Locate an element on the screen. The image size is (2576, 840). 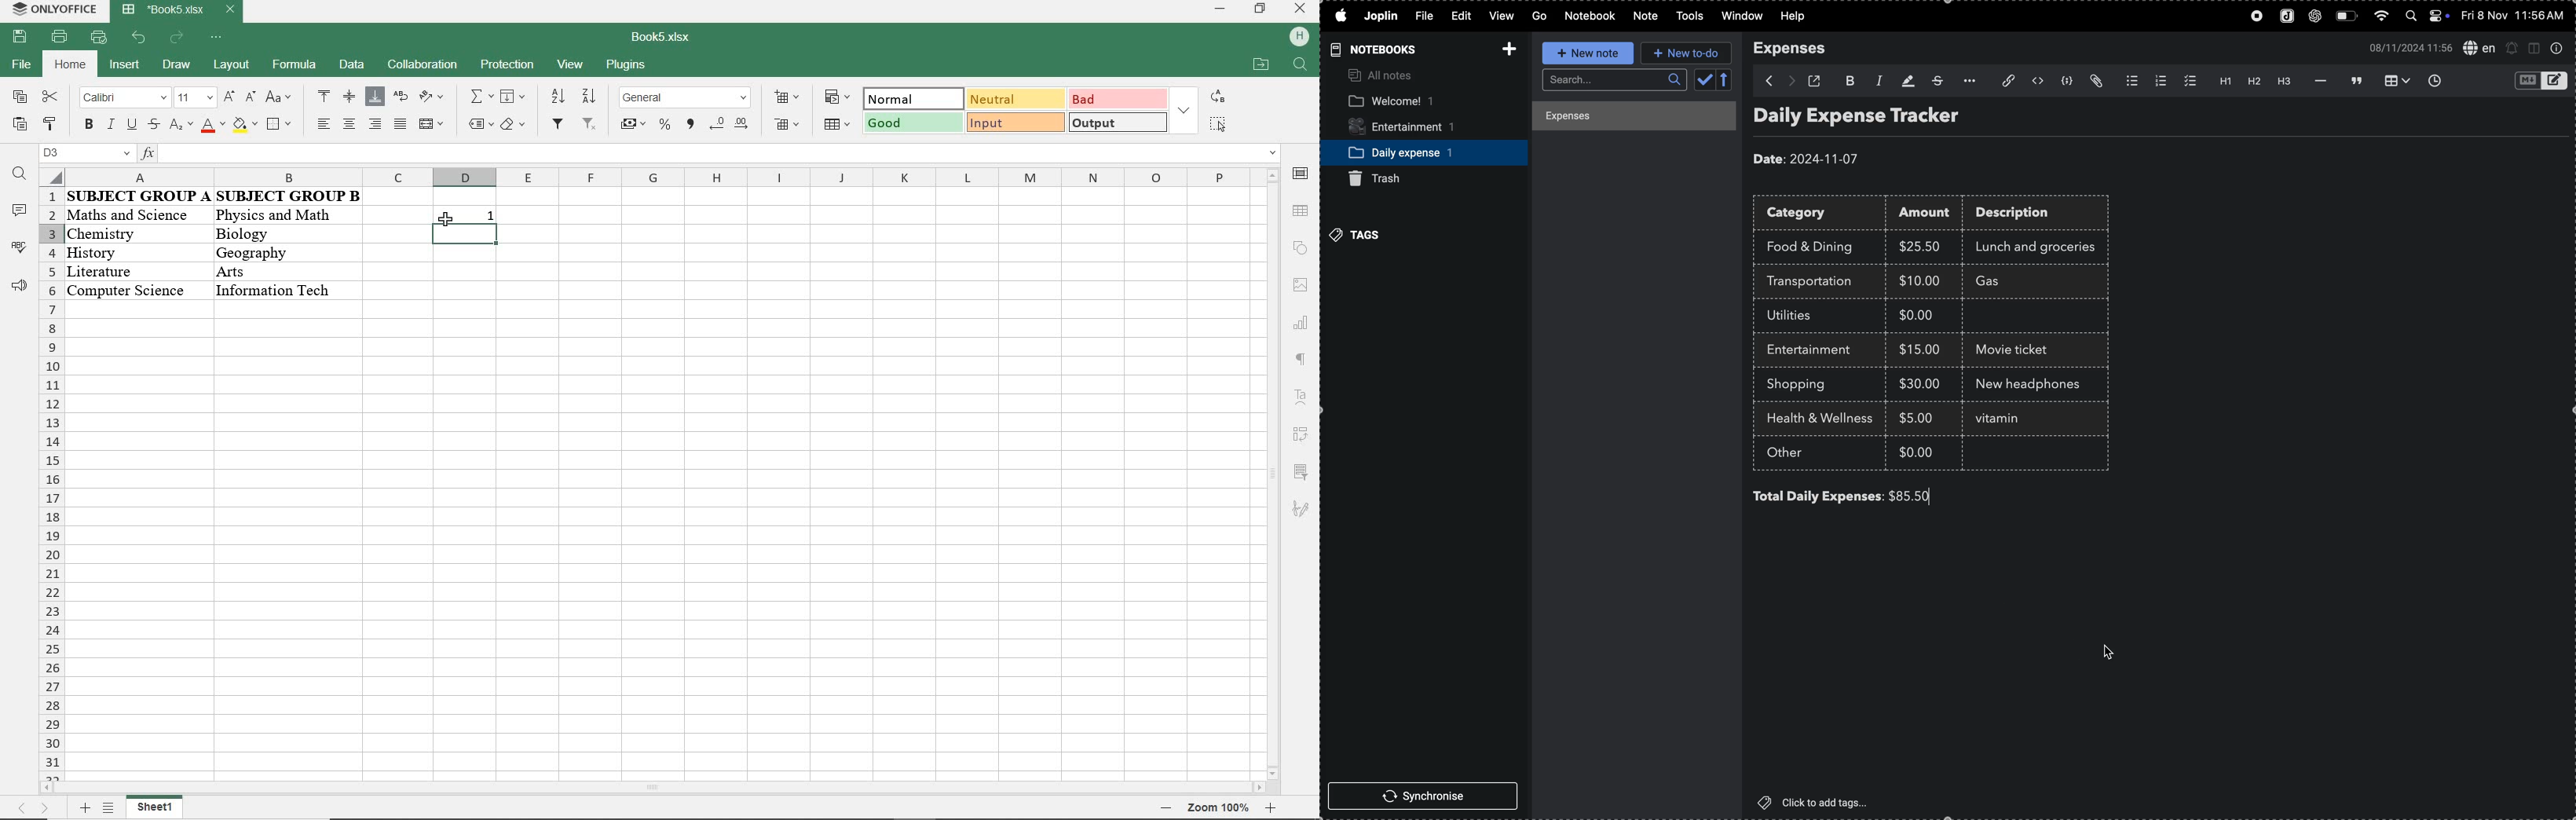
note is located at coordinates (1644, 16).